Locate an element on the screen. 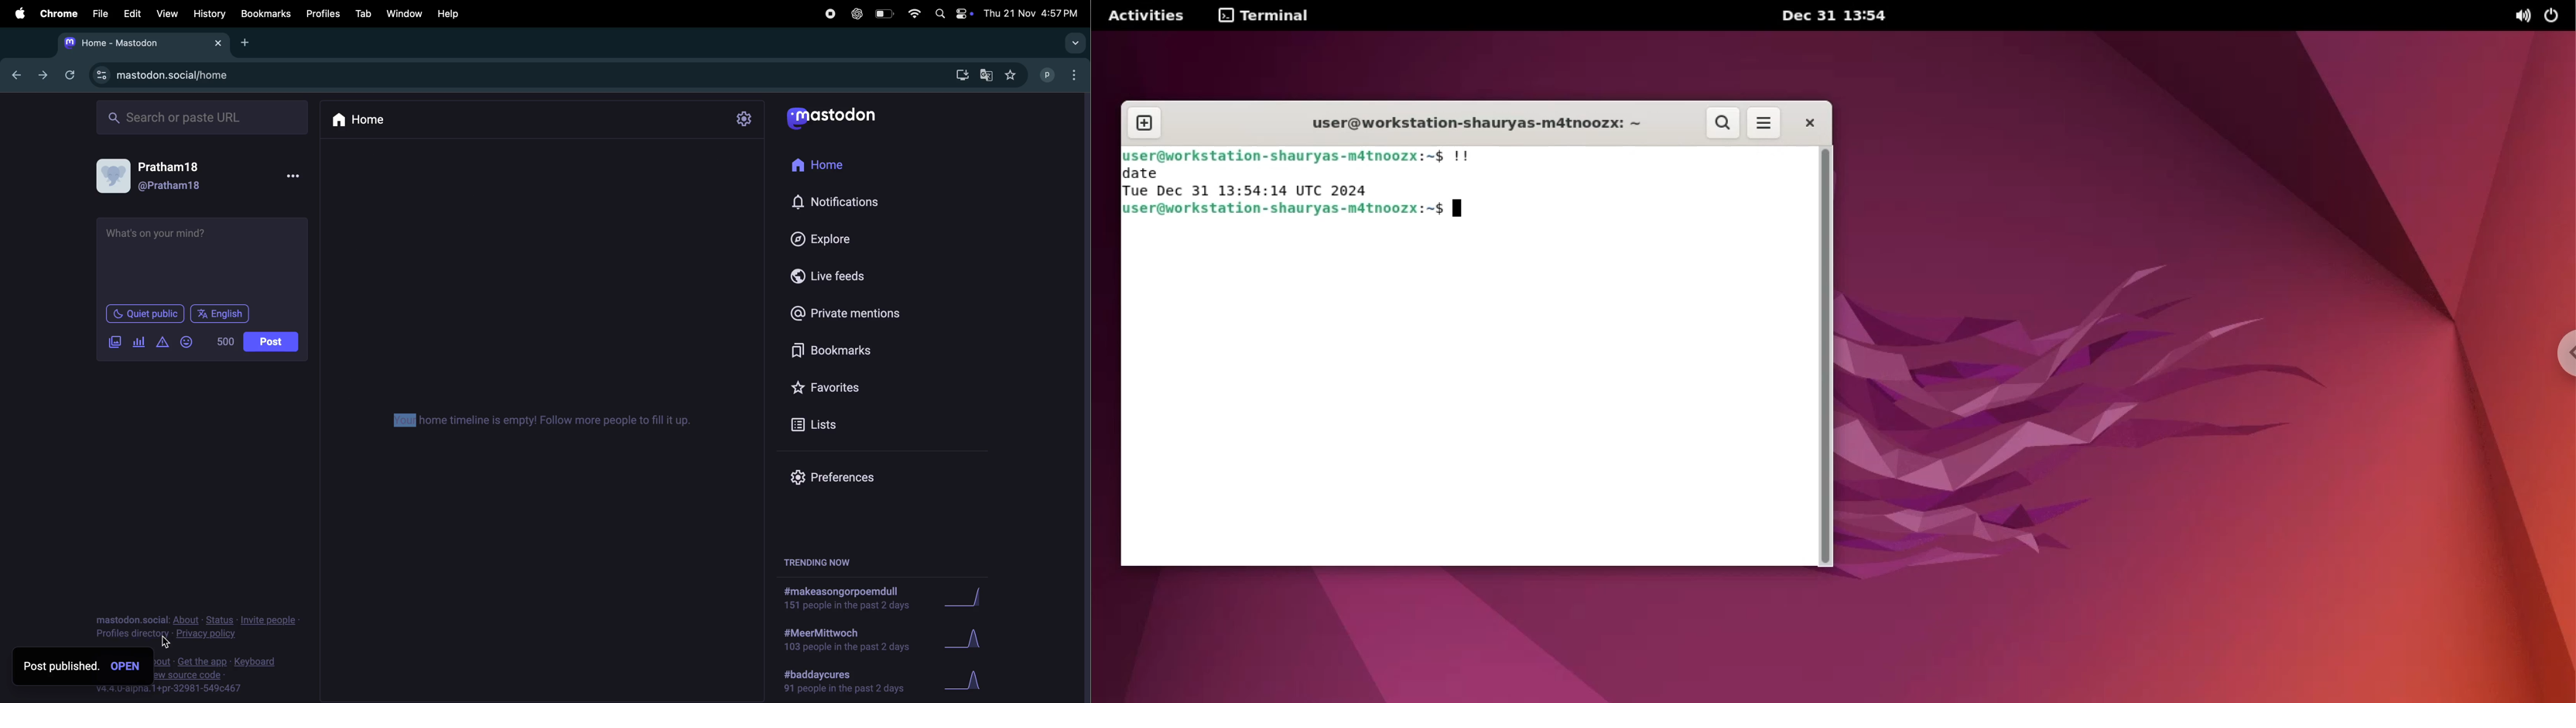 The height and width of the screenshot is (728, 2576). treding now is located at coordinates (819, 562).